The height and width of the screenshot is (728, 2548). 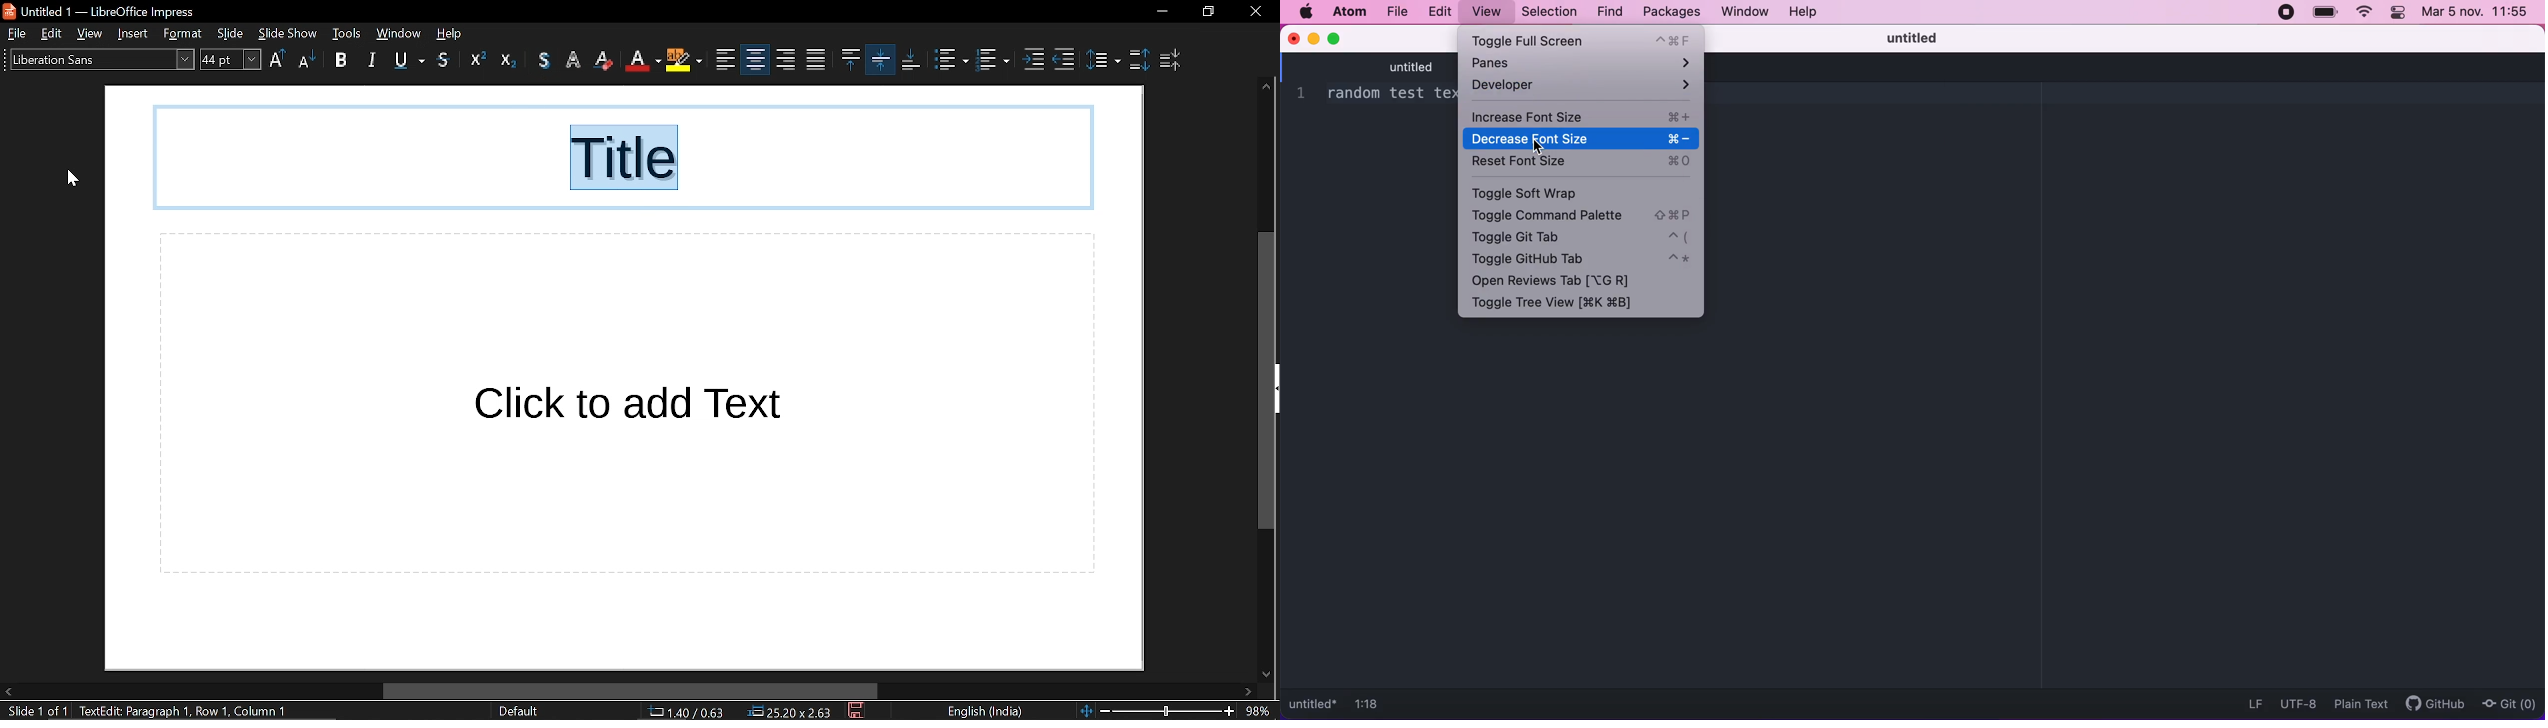 What do you see at coordinates (1247, 692) in the screenshot?
I see `move right` at bounding box center [1247, 692].